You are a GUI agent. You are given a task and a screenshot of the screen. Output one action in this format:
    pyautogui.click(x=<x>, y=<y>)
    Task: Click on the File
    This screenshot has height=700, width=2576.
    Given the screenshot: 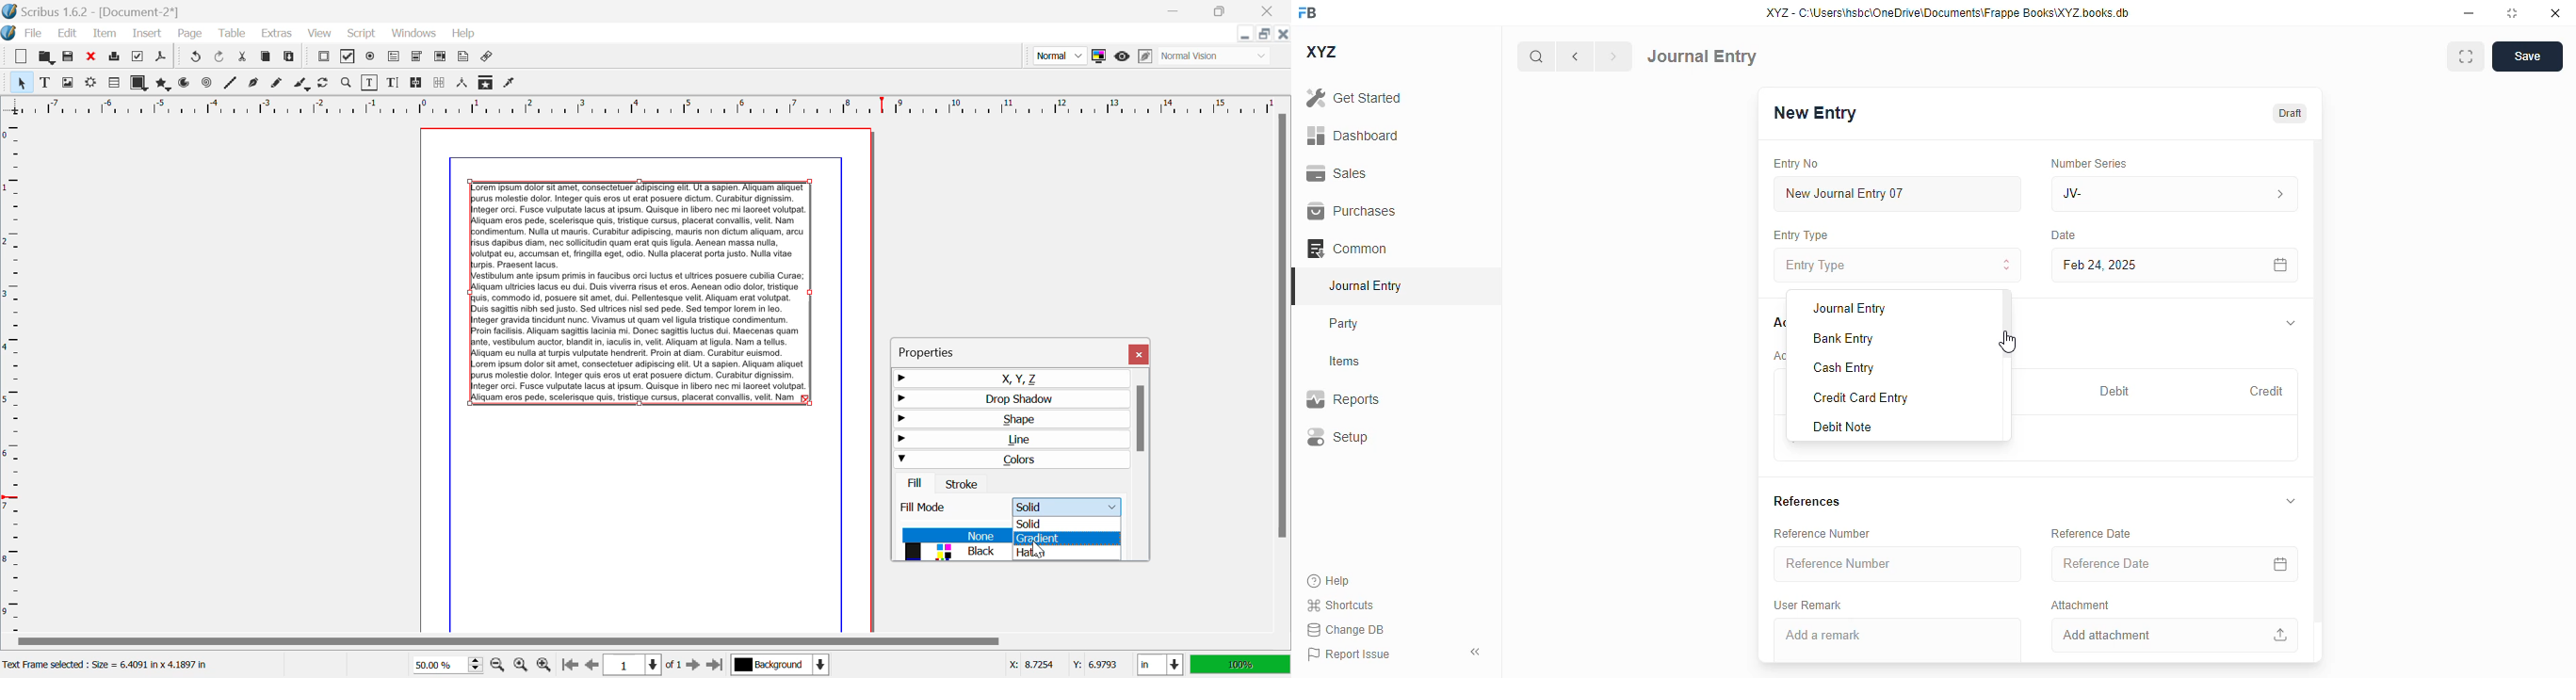 What is the action you would take?
    pyautogui.click(x=24, y=34)
    